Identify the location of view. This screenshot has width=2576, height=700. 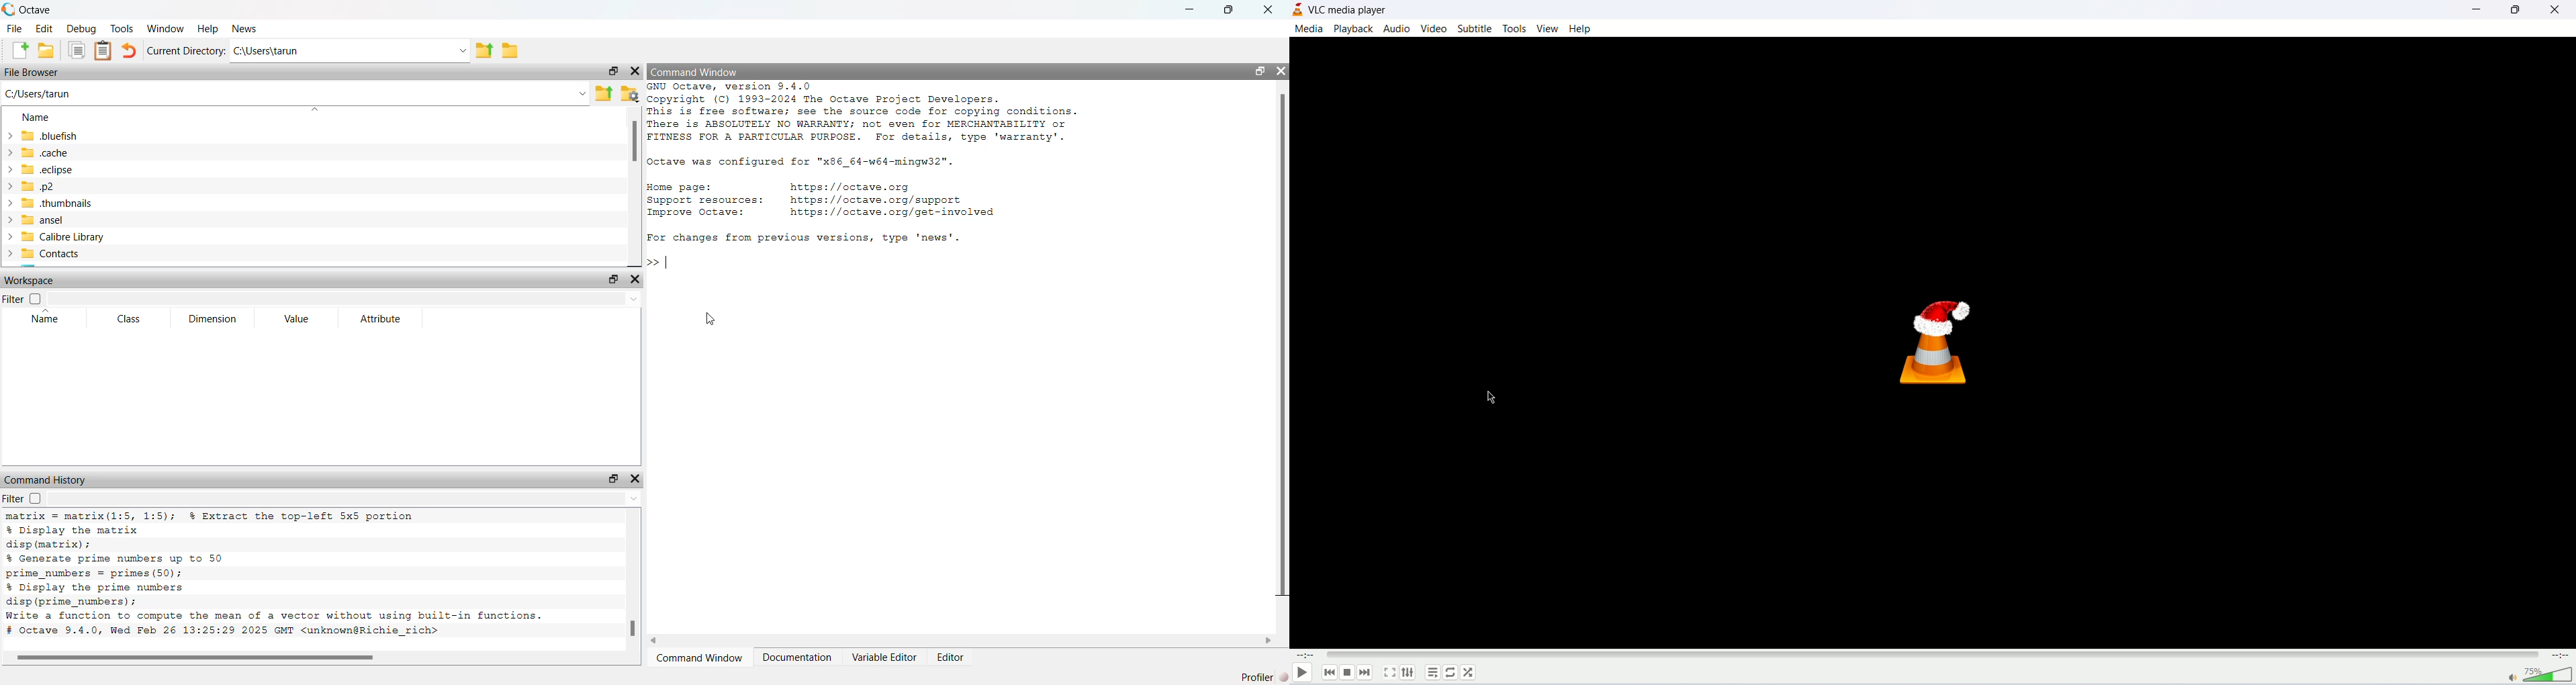
(1547, 27).